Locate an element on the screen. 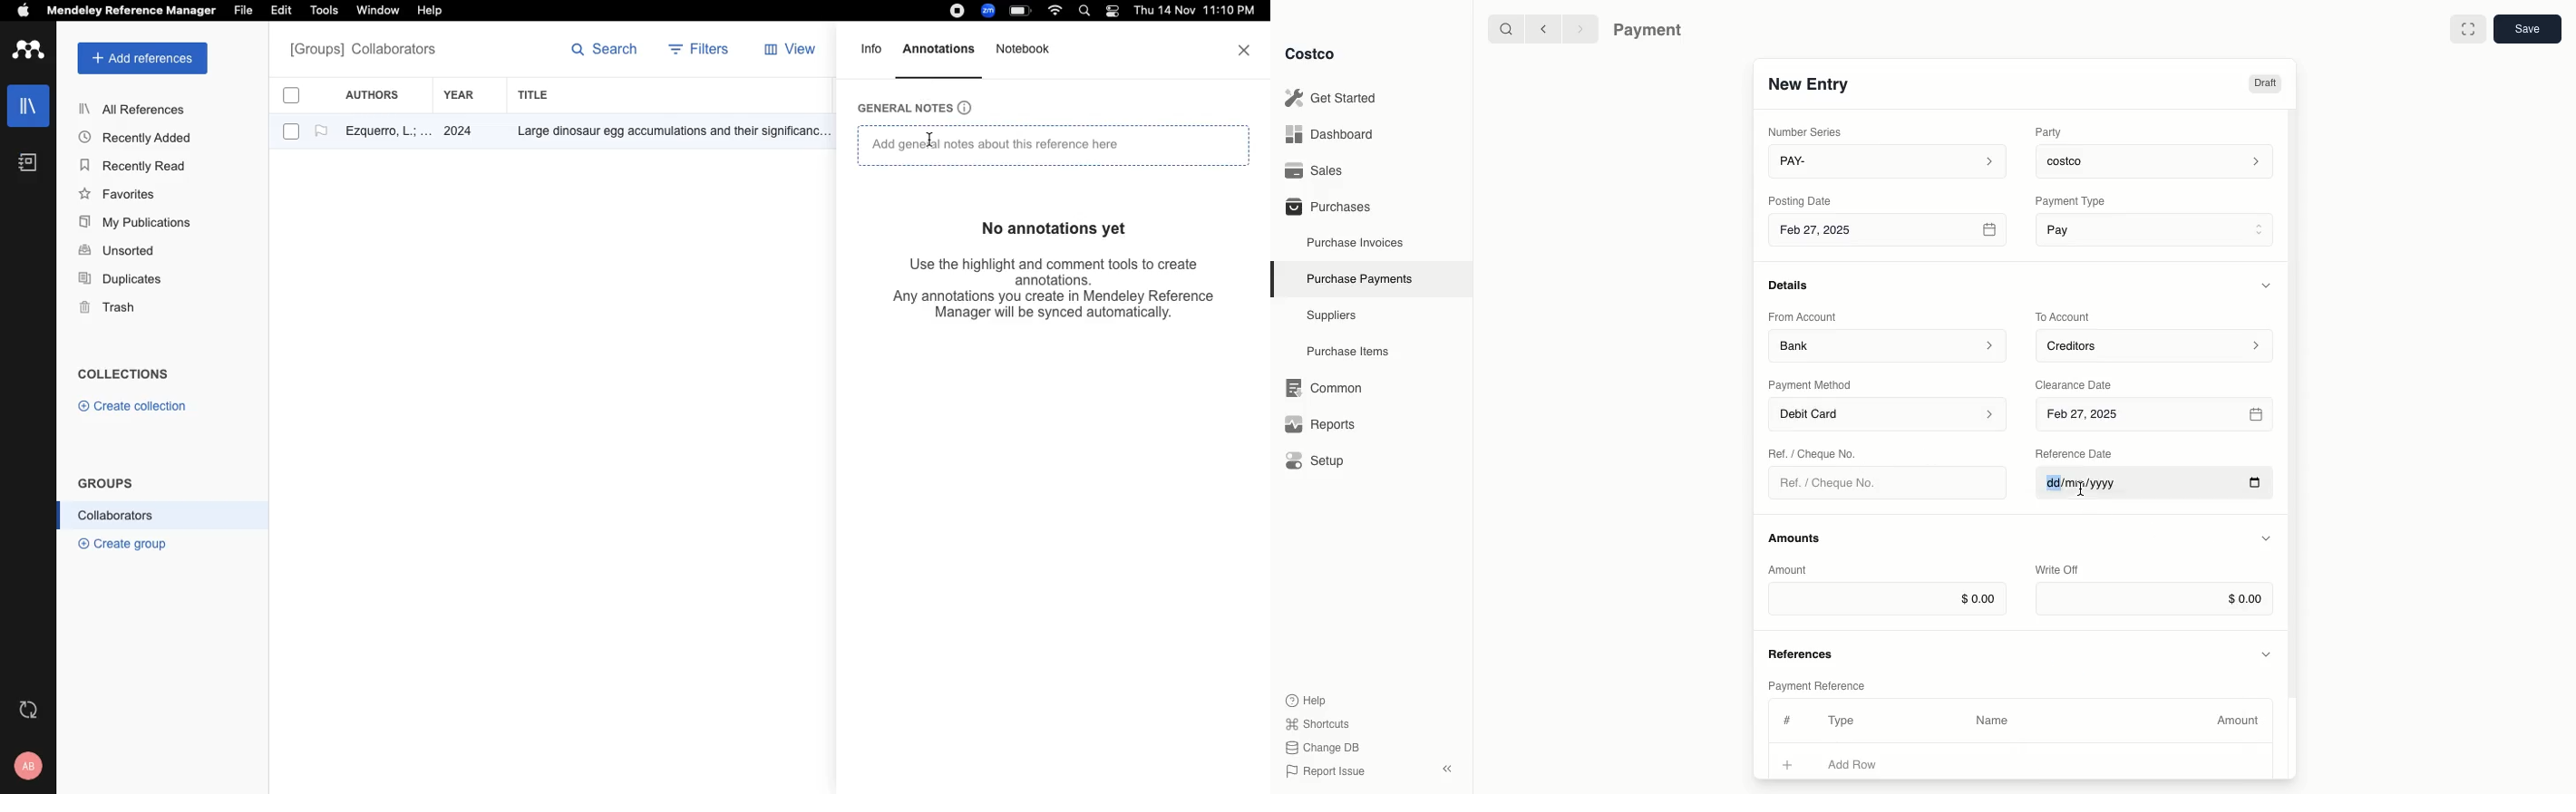 The height and width of the screenshot is (812, 2576). Hide is located at coordinates (2266, 539).